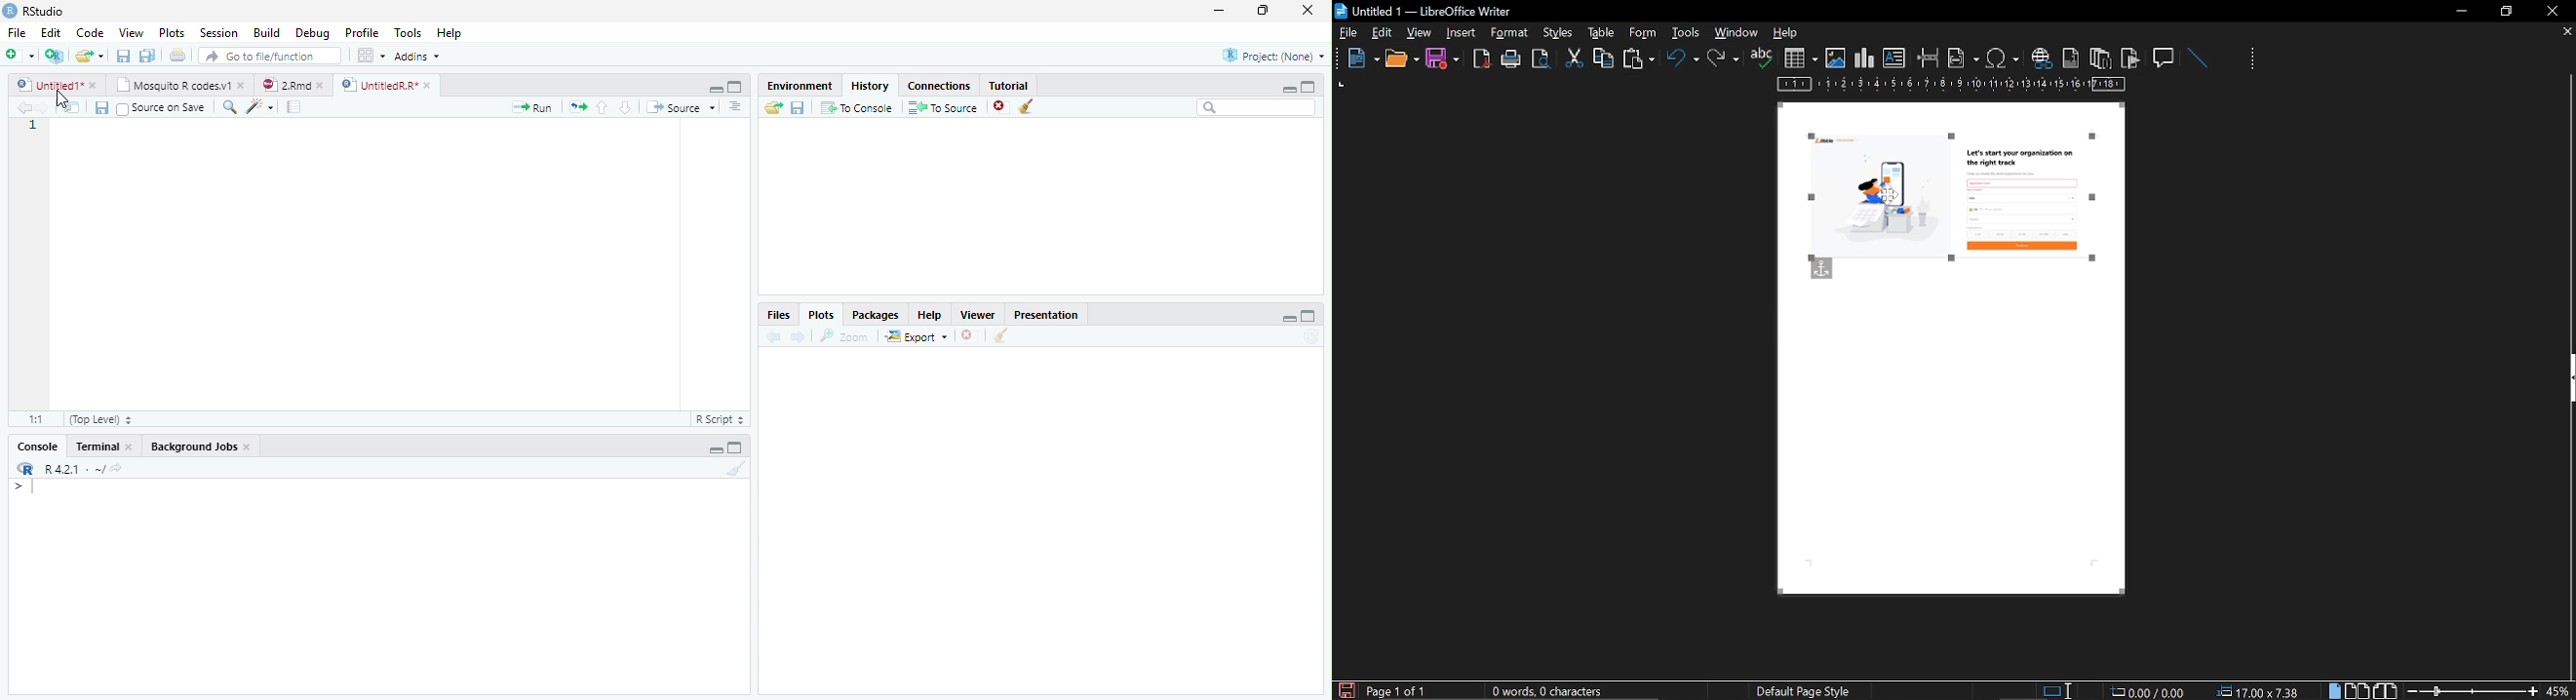  I want to click on Open an existing file, so click(82, 56).